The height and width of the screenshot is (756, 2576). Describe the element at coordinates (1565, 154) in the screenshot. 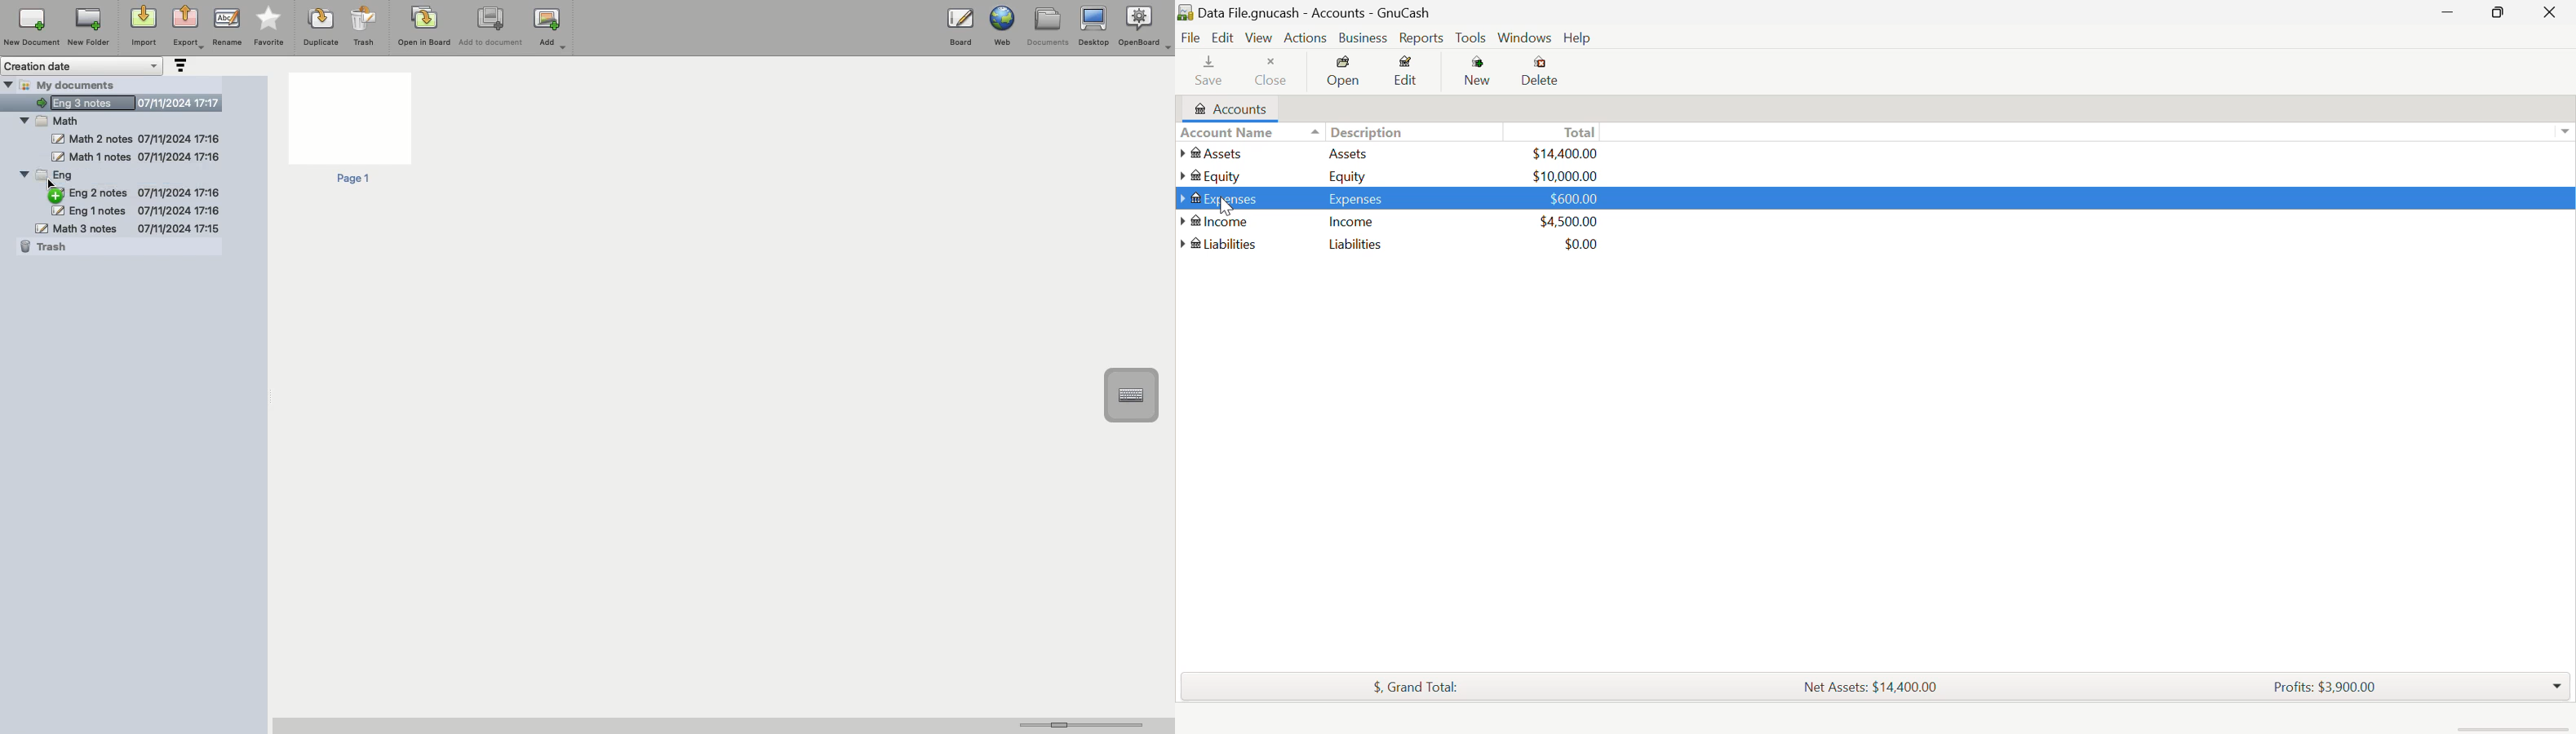

I see `USD` at that location.